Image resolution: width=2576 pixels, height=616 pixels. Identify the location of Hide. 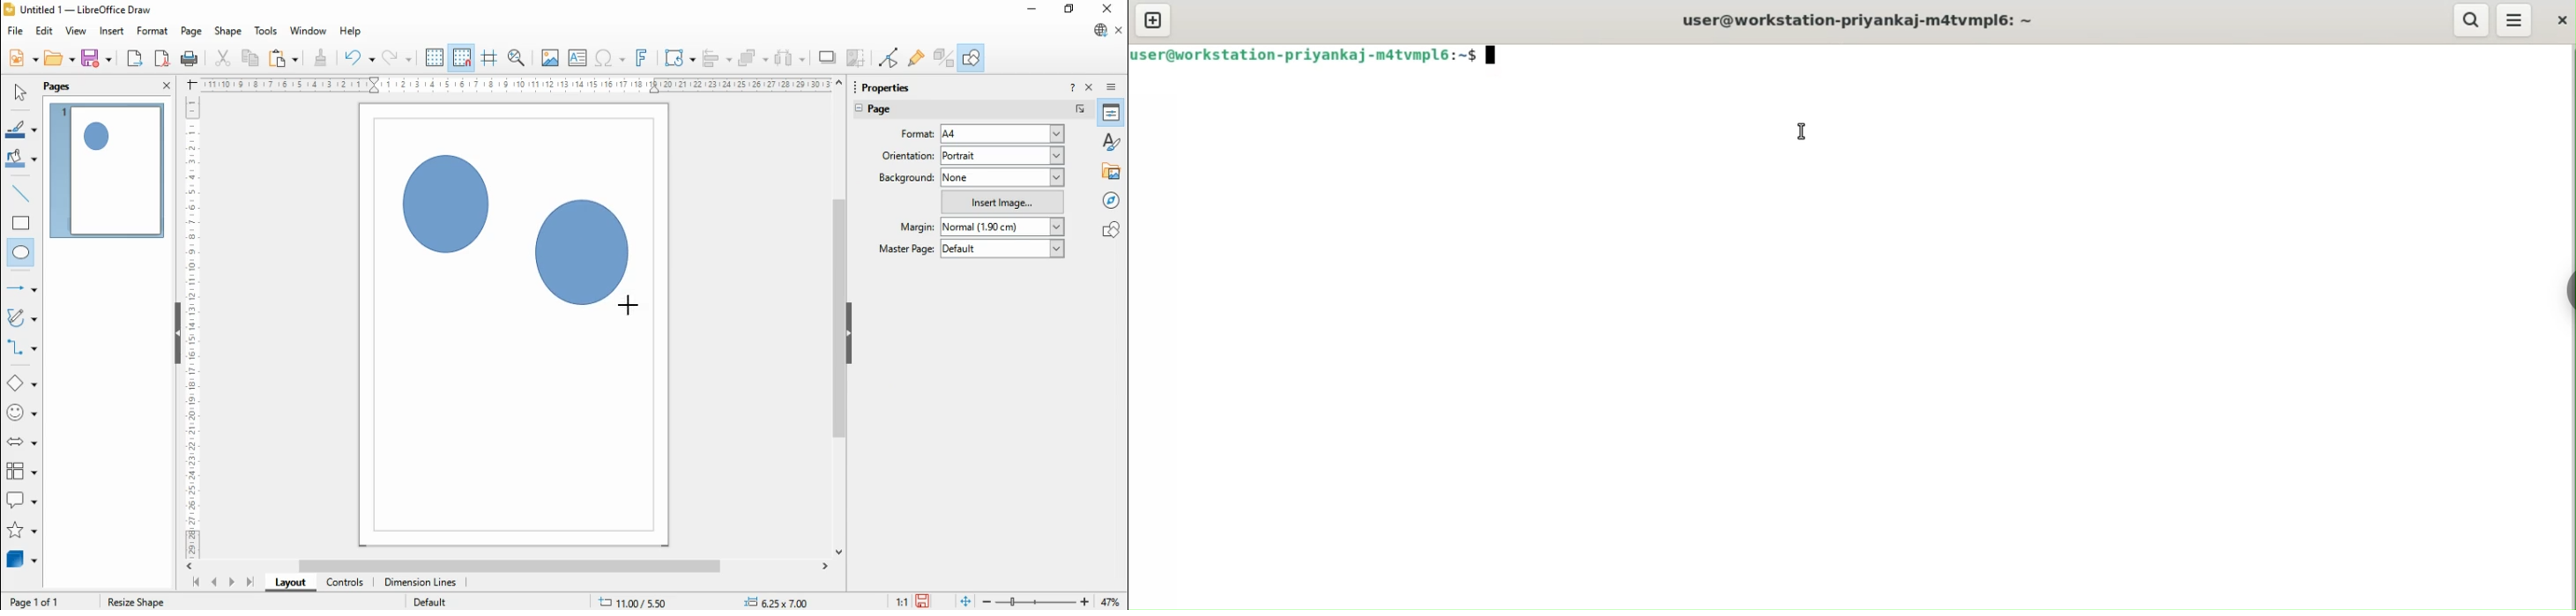
(177, 335).